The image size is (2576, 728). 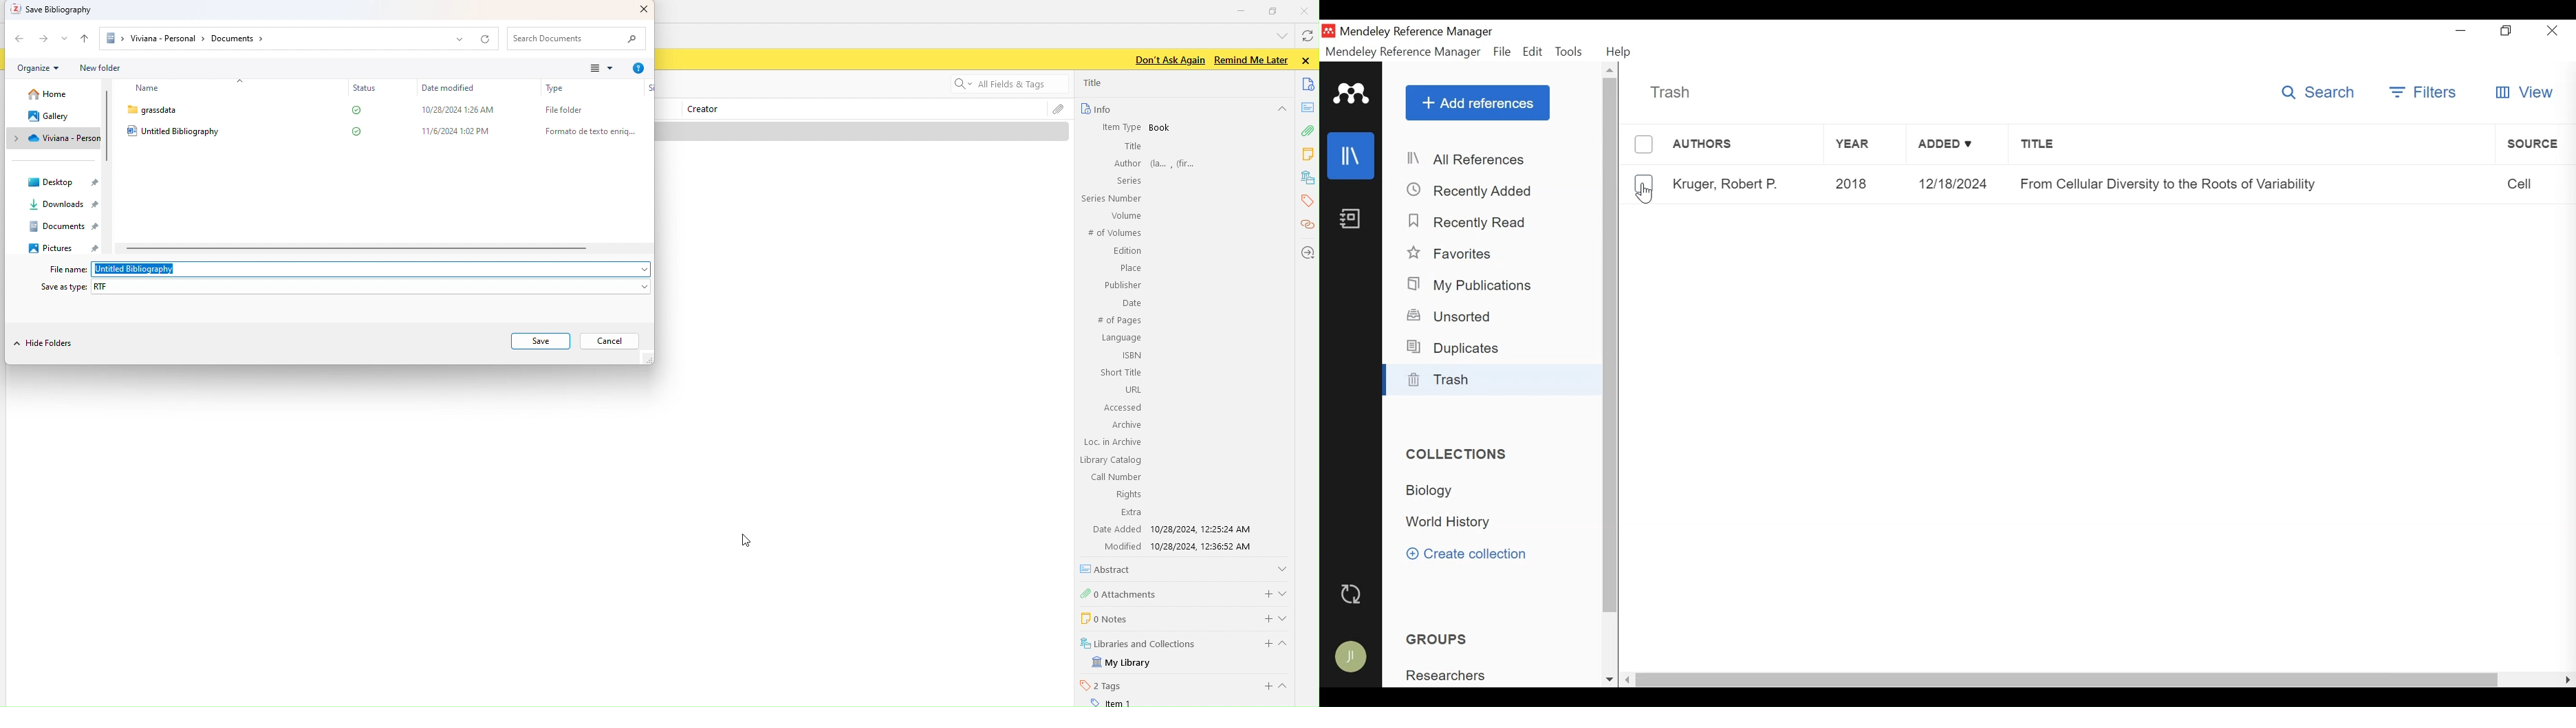 I want to click on Scroll Right, so click(x=2565, y=680).